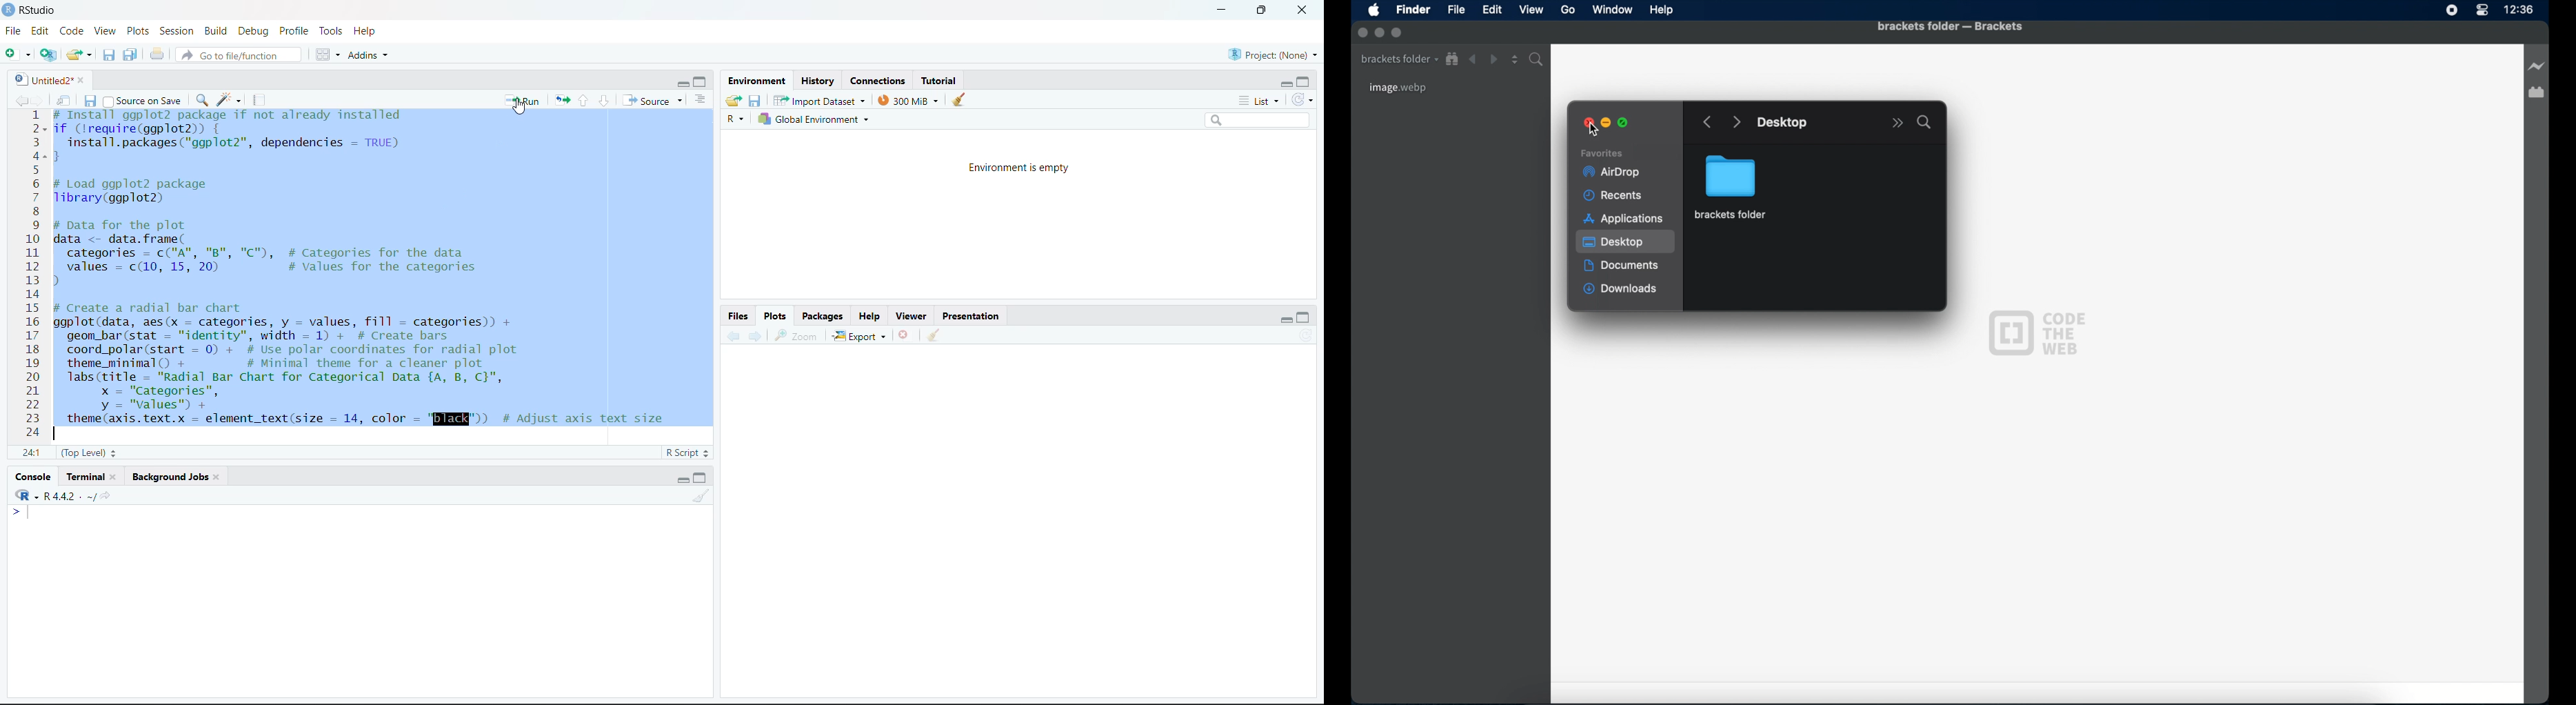 This screenshot has width=2576, height=728. What do you see at coordinates (734, 119) in the screenshot?
I see `R` at bounding box center [734, 119].